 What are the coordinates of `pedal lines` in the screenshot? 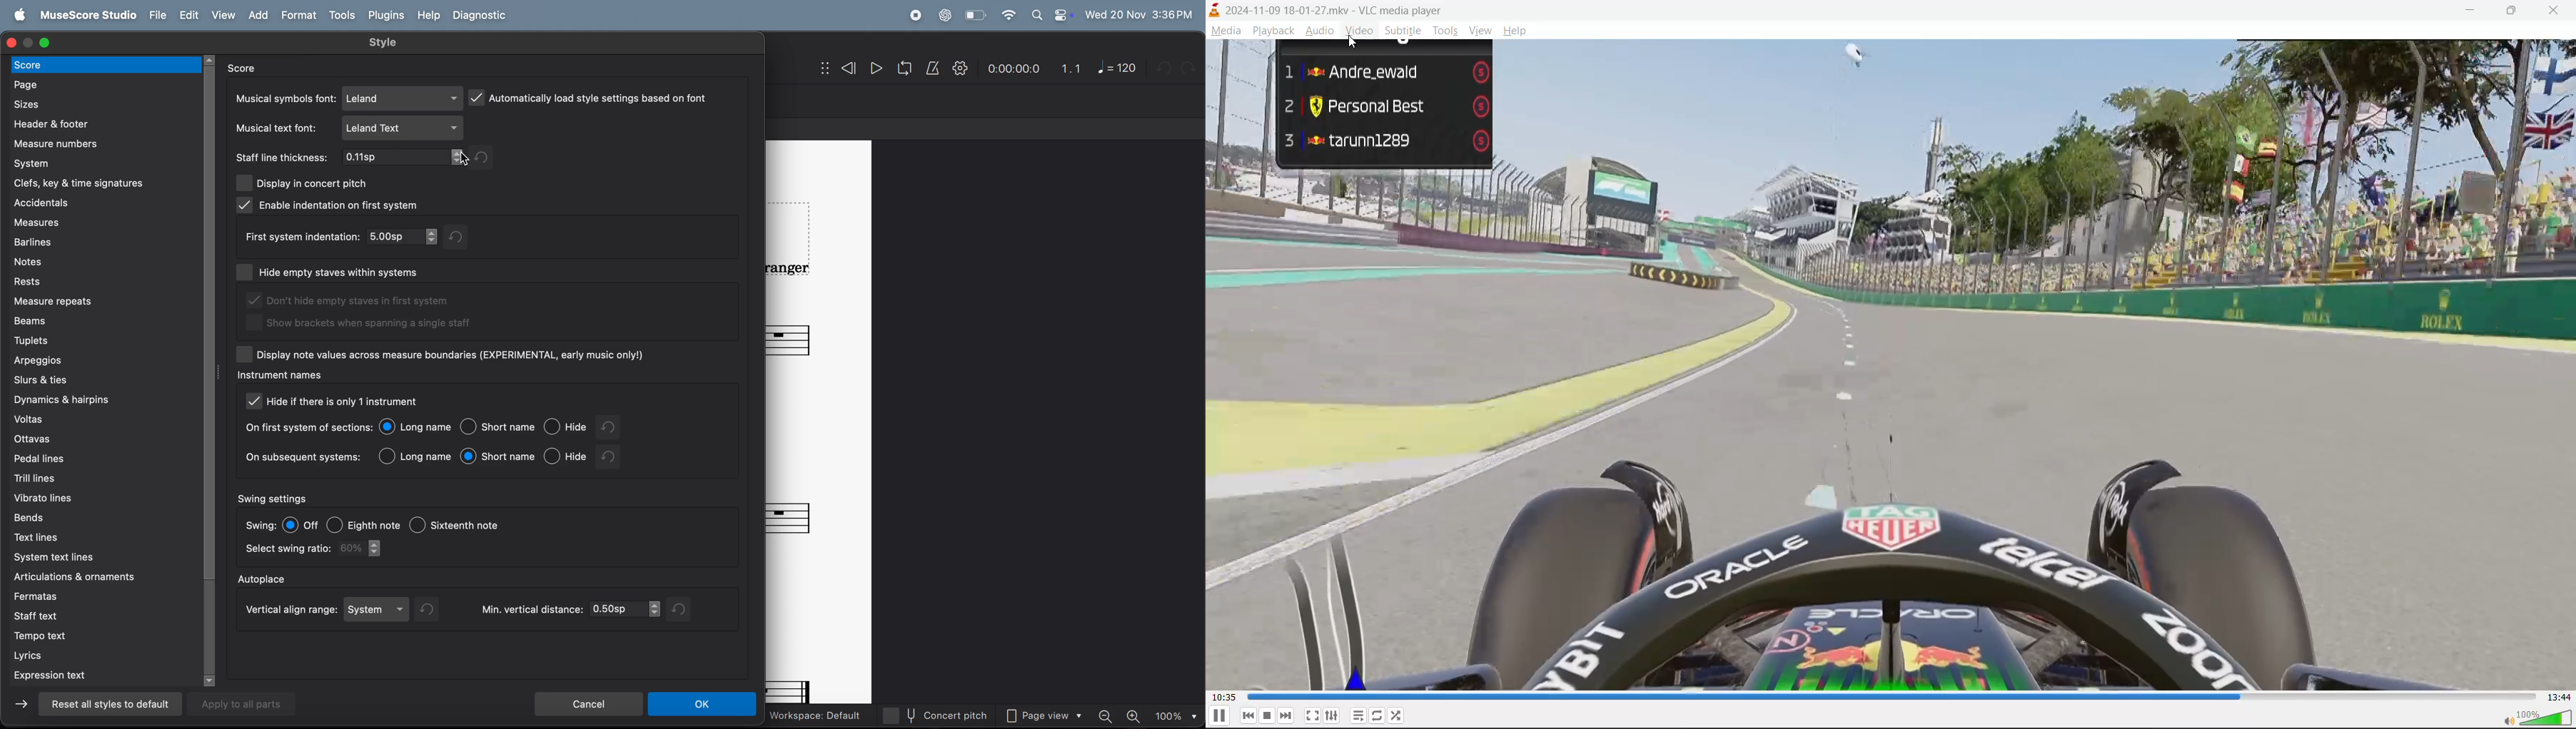 It's located at (93, 458).